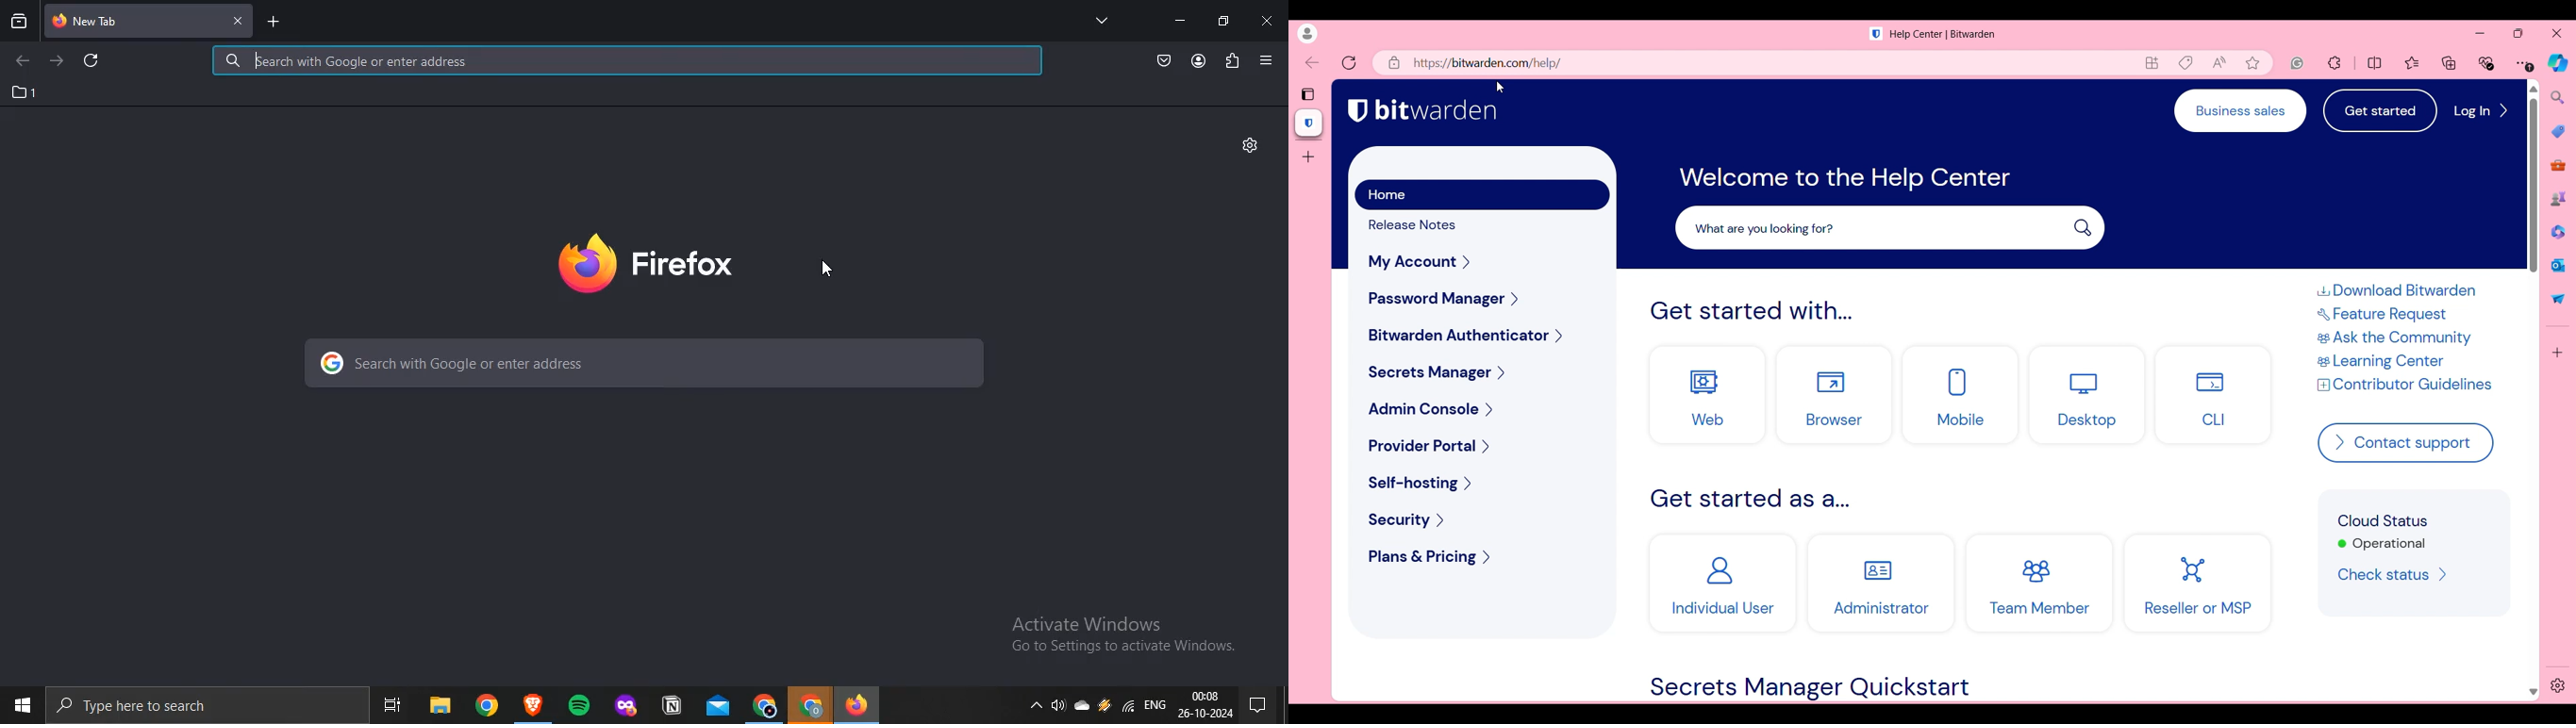 The height and width of the screenshot is (728, 2576). Describe the element at coordinates (2396, 575) in the screenshot. I see `Check status` at that location.